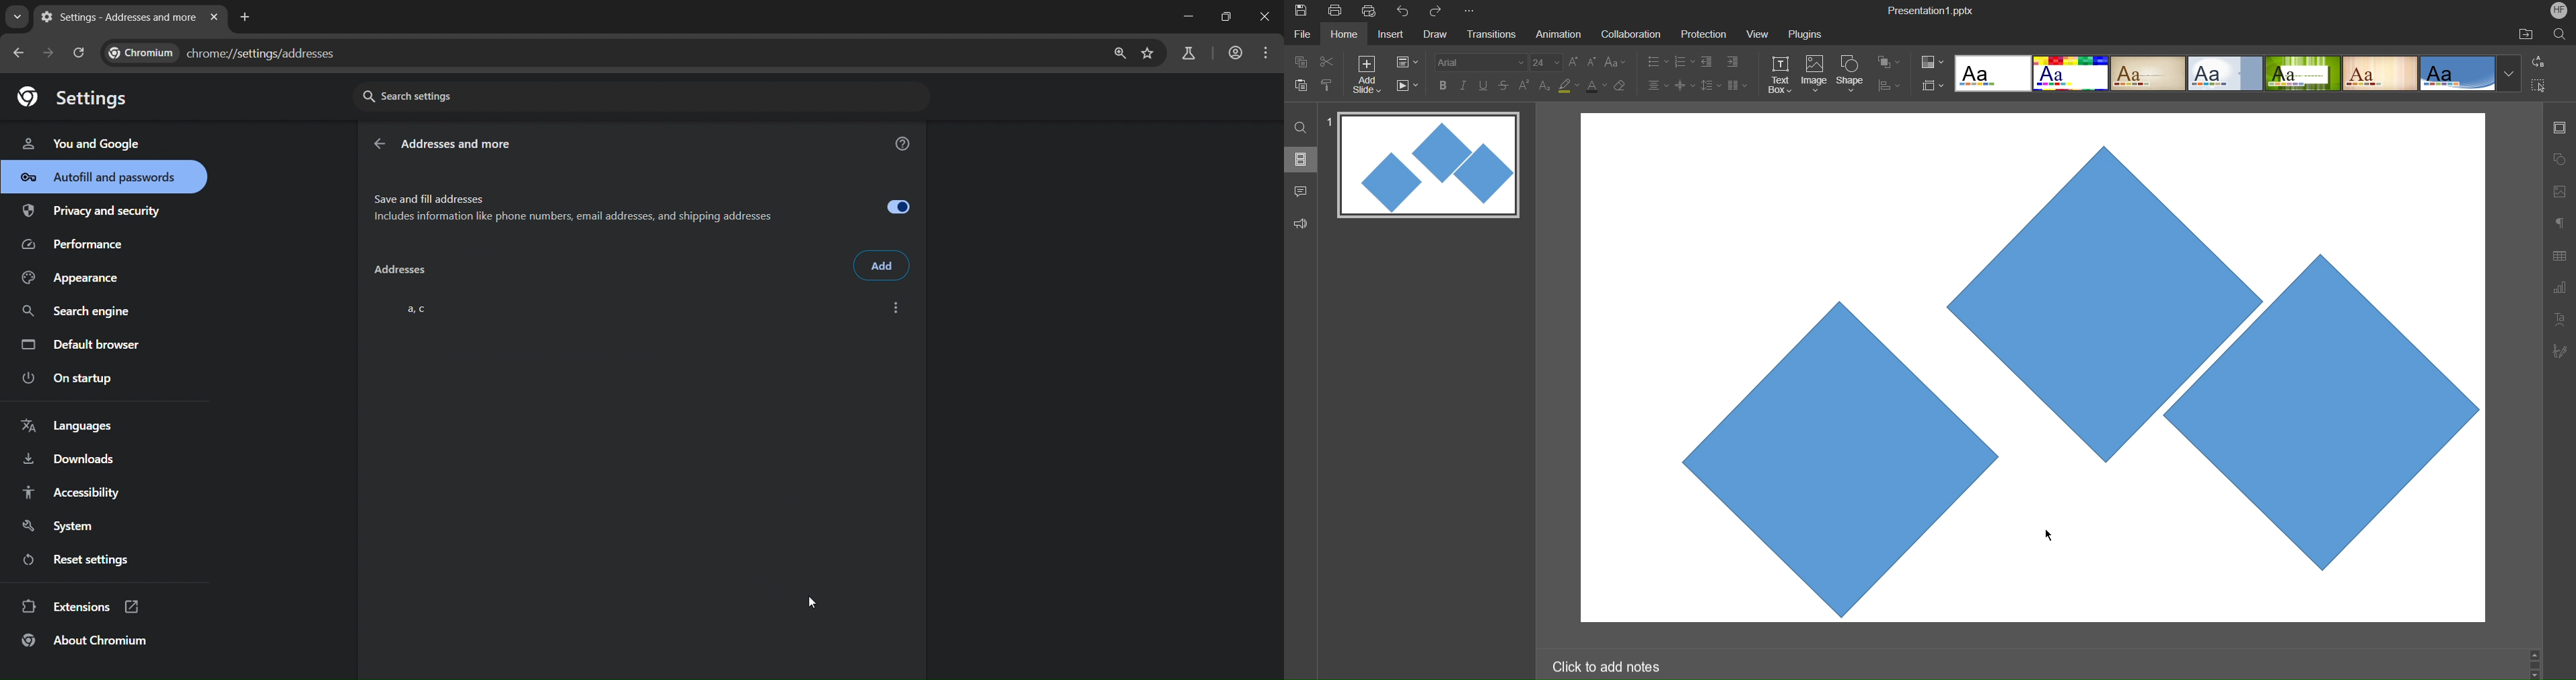 This screenshot has height=700, width=2576. I want to click on Text Art, so click(2560, 318).